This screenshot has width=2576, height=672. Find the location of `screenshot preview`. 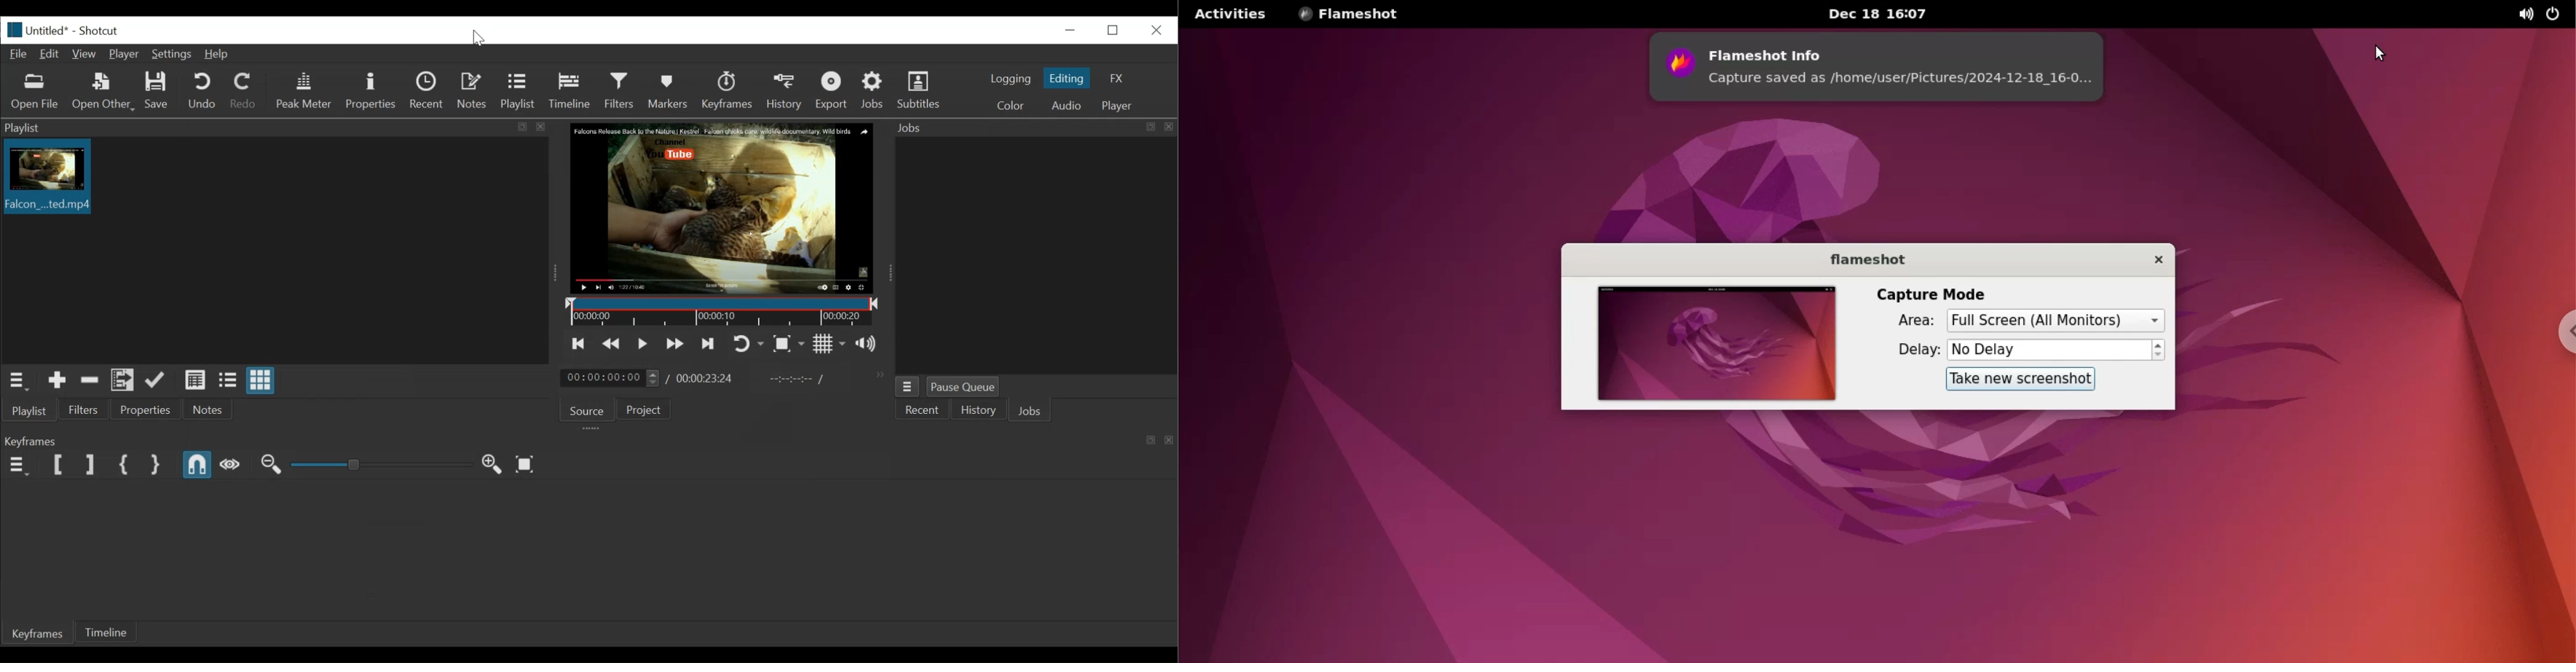

screenshot preview is located at coordinates (1710, 344).